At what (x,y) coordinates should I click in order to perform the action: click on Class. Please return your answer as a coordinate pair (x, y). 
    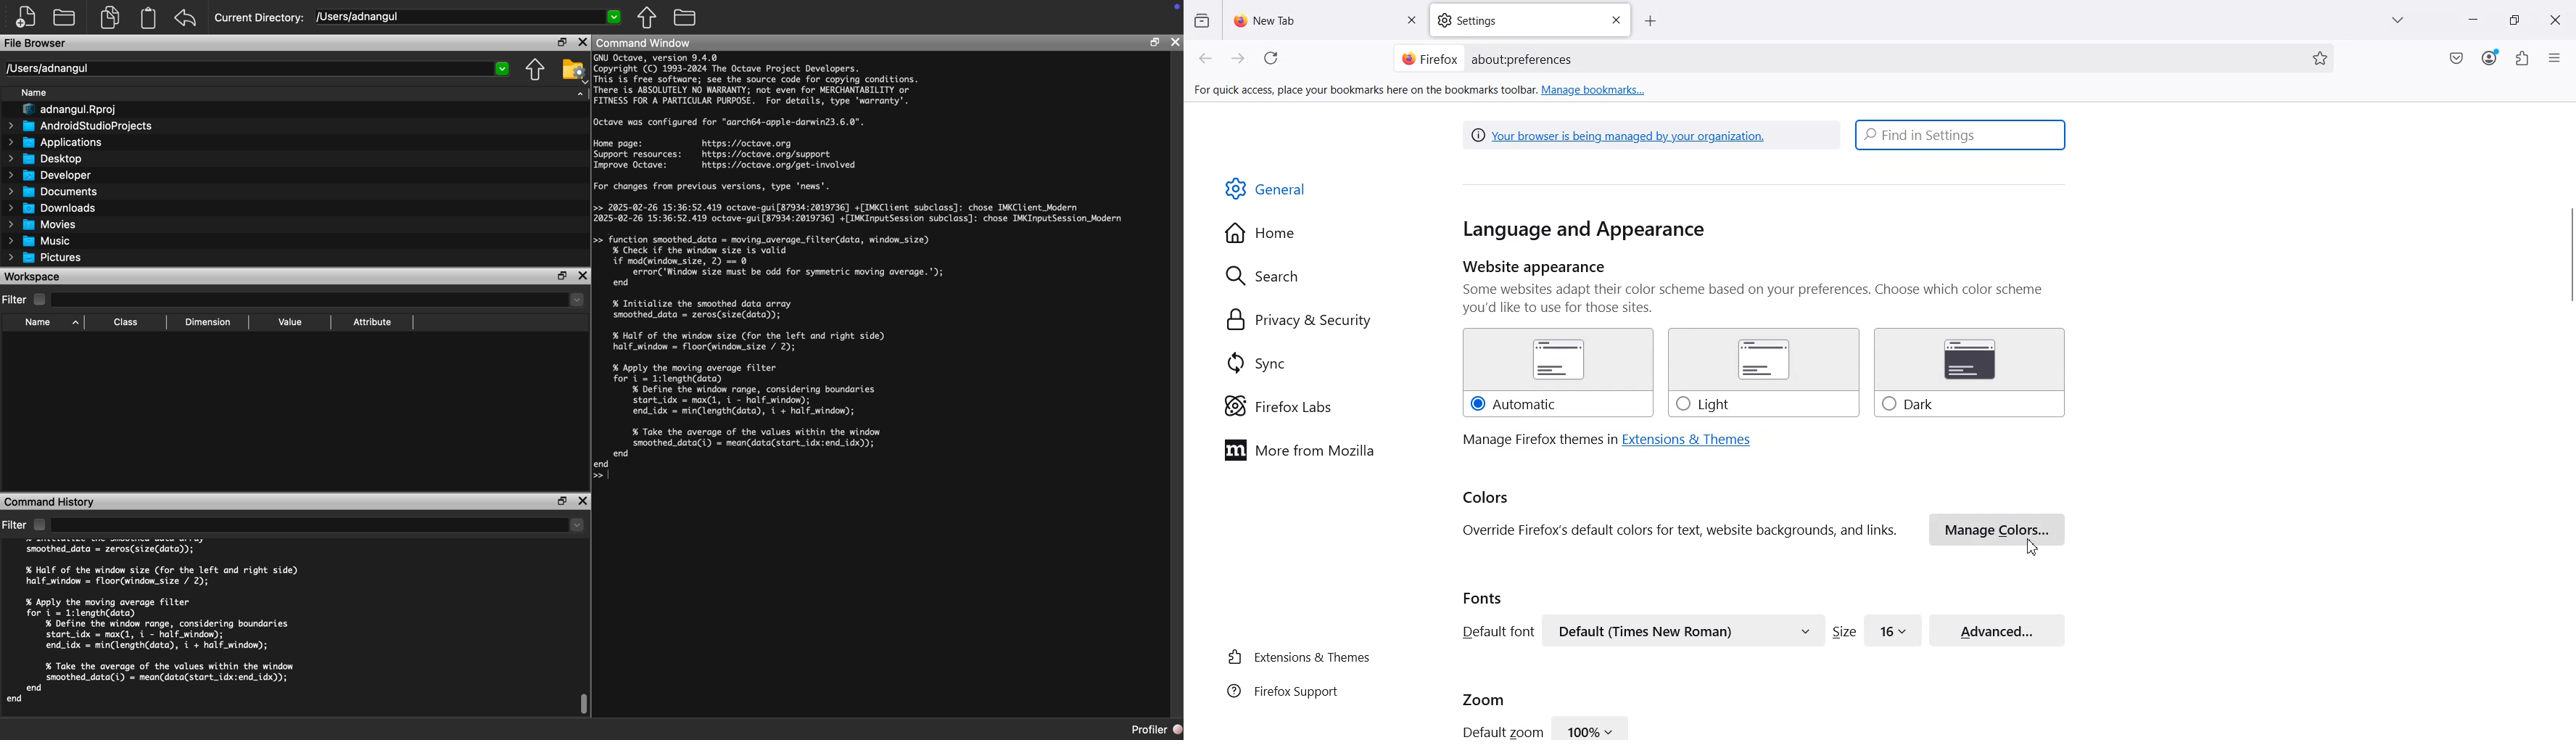
    Looking at the image, I should click on (126, 322).